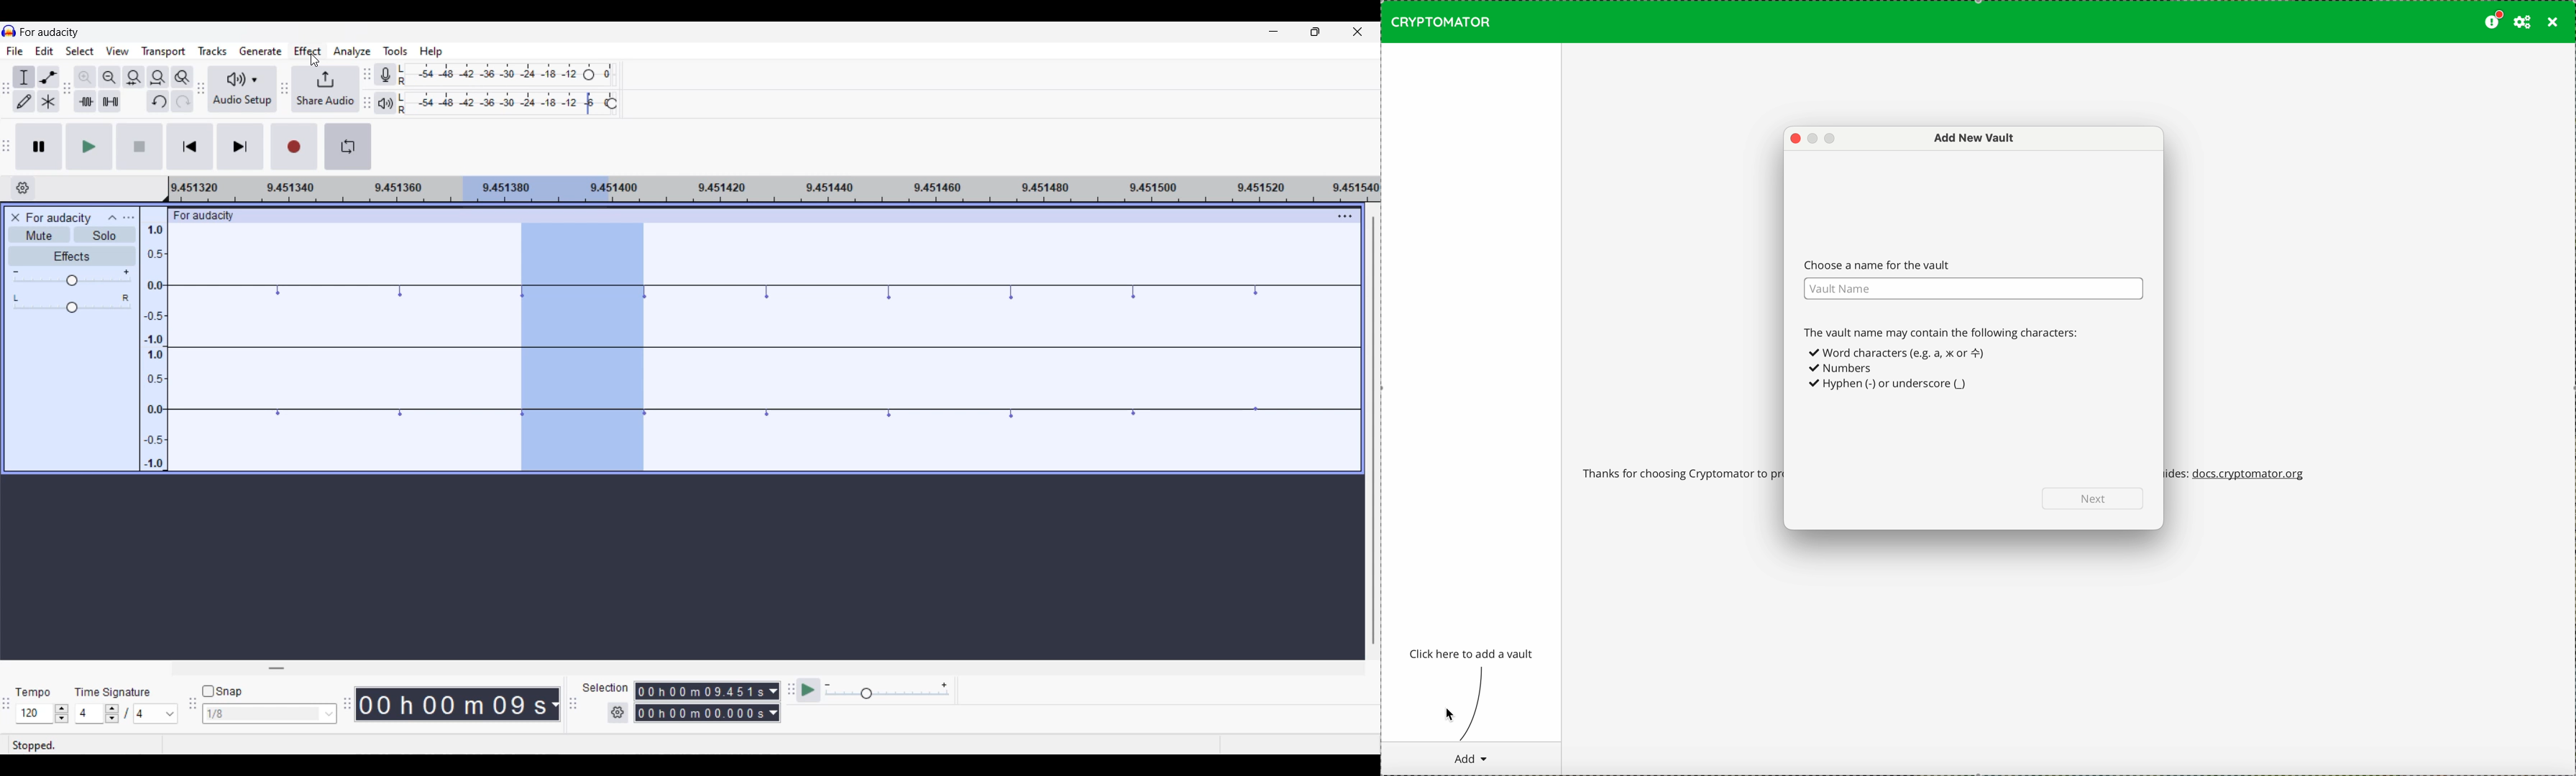 Image resolution: width=2576 pixels, height=784 pixels. I want to click on Effects, so click(73, 256).